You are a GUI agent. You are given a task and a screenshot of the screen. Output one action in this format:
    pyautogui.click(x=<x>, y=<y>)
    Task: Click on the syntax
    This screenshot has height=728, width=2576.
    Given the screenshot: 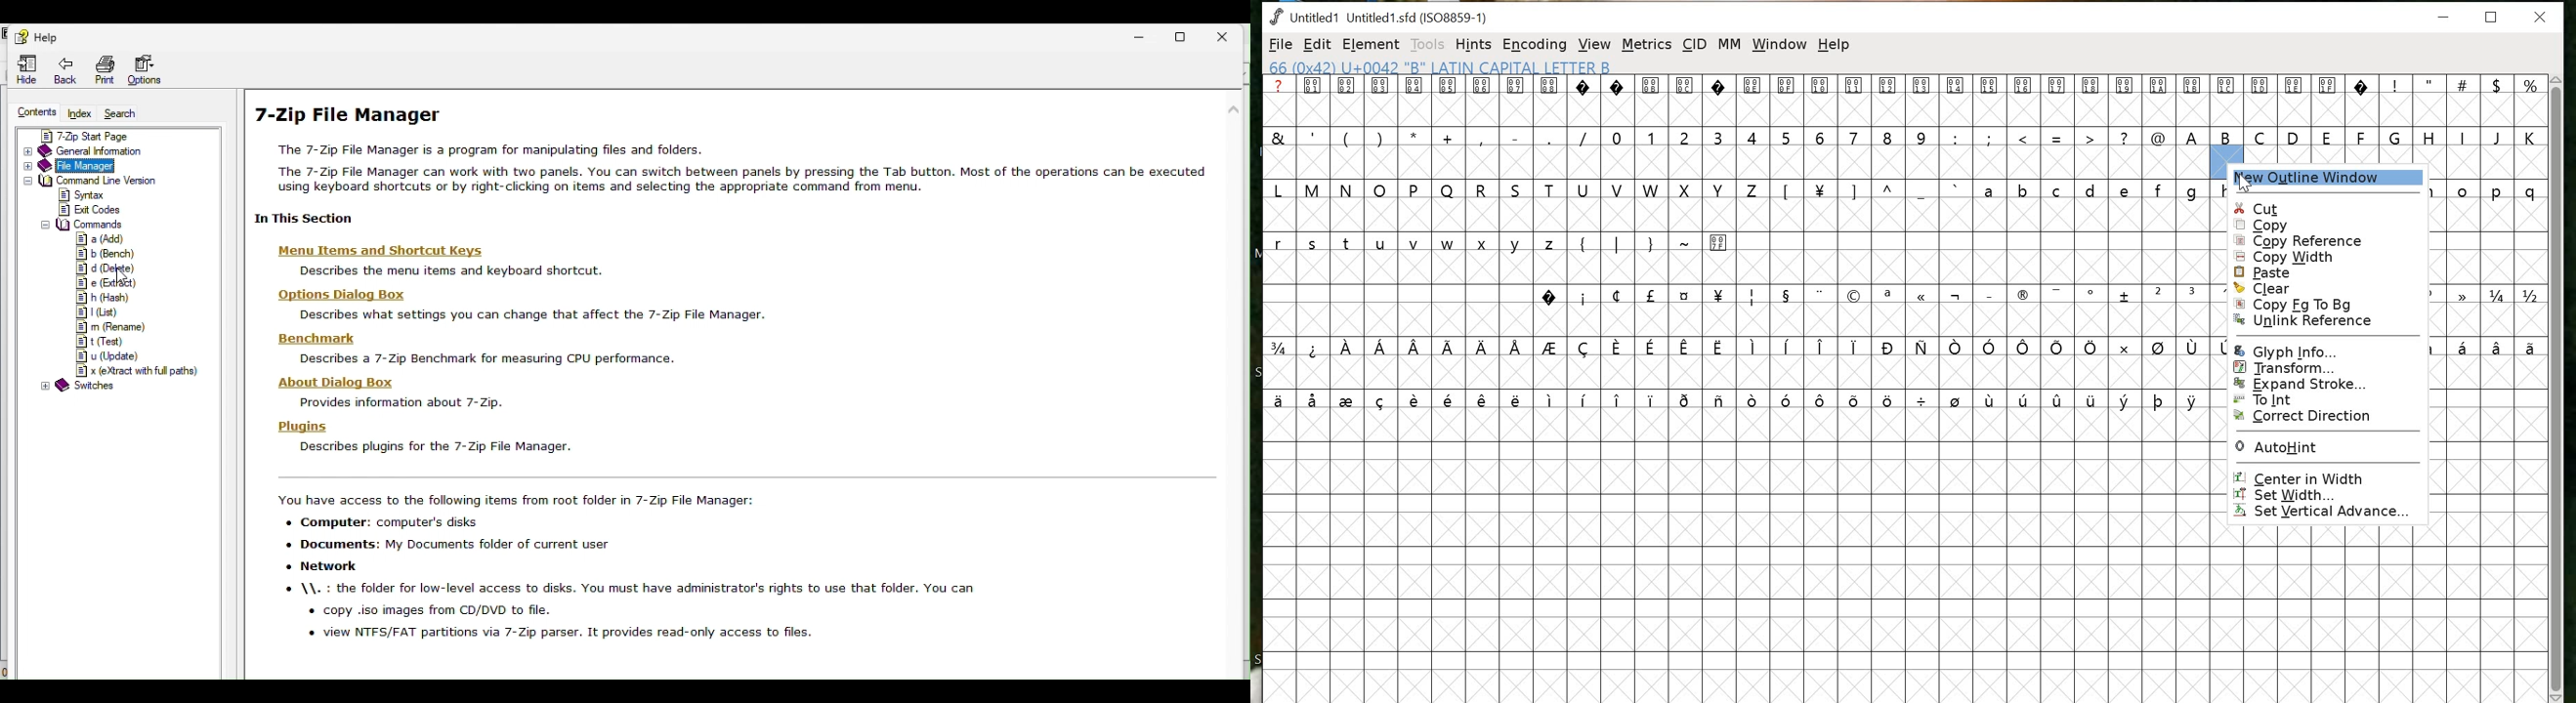 What is the action you would take?
    pyautogui.click(x=85, y=195)
    